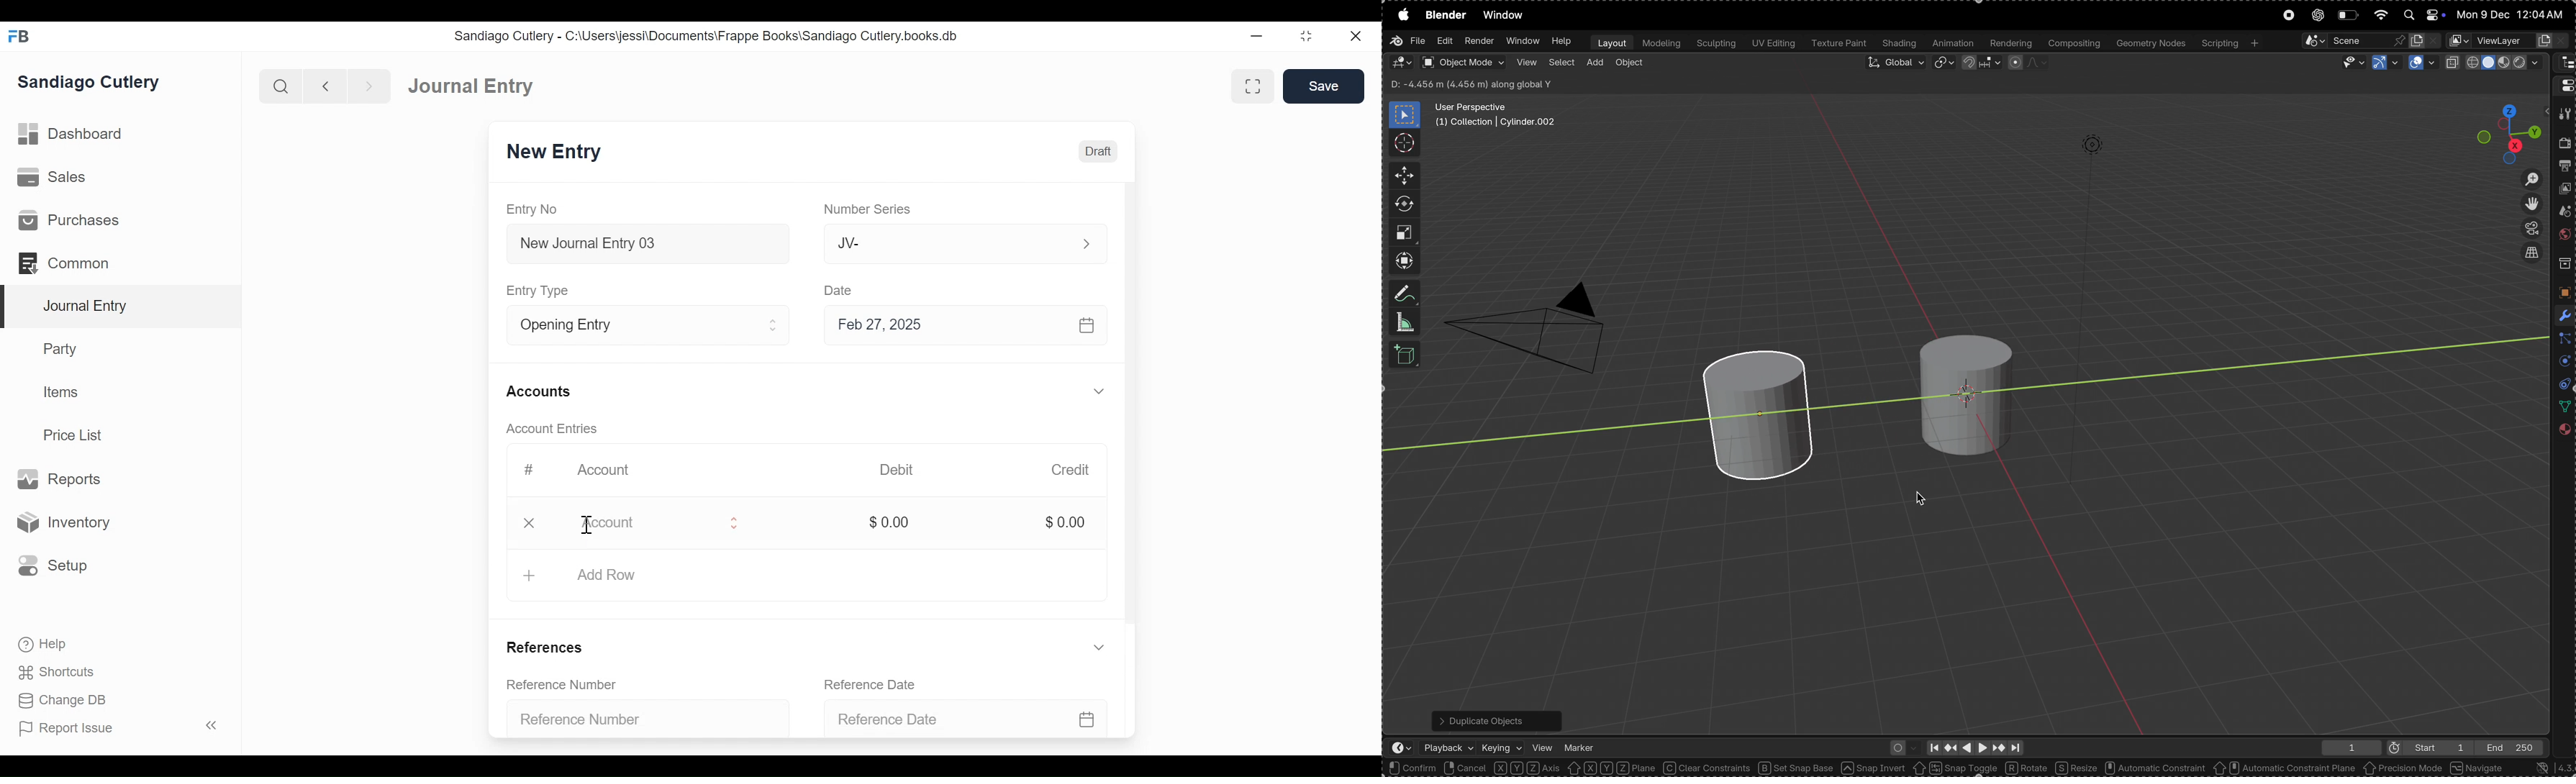 The width and height of the screenshot is (2576, 784). What do you see at coordinates (368, 86) in the screenshot?
I see `Navigate forward` at bounding box center [368, 86].